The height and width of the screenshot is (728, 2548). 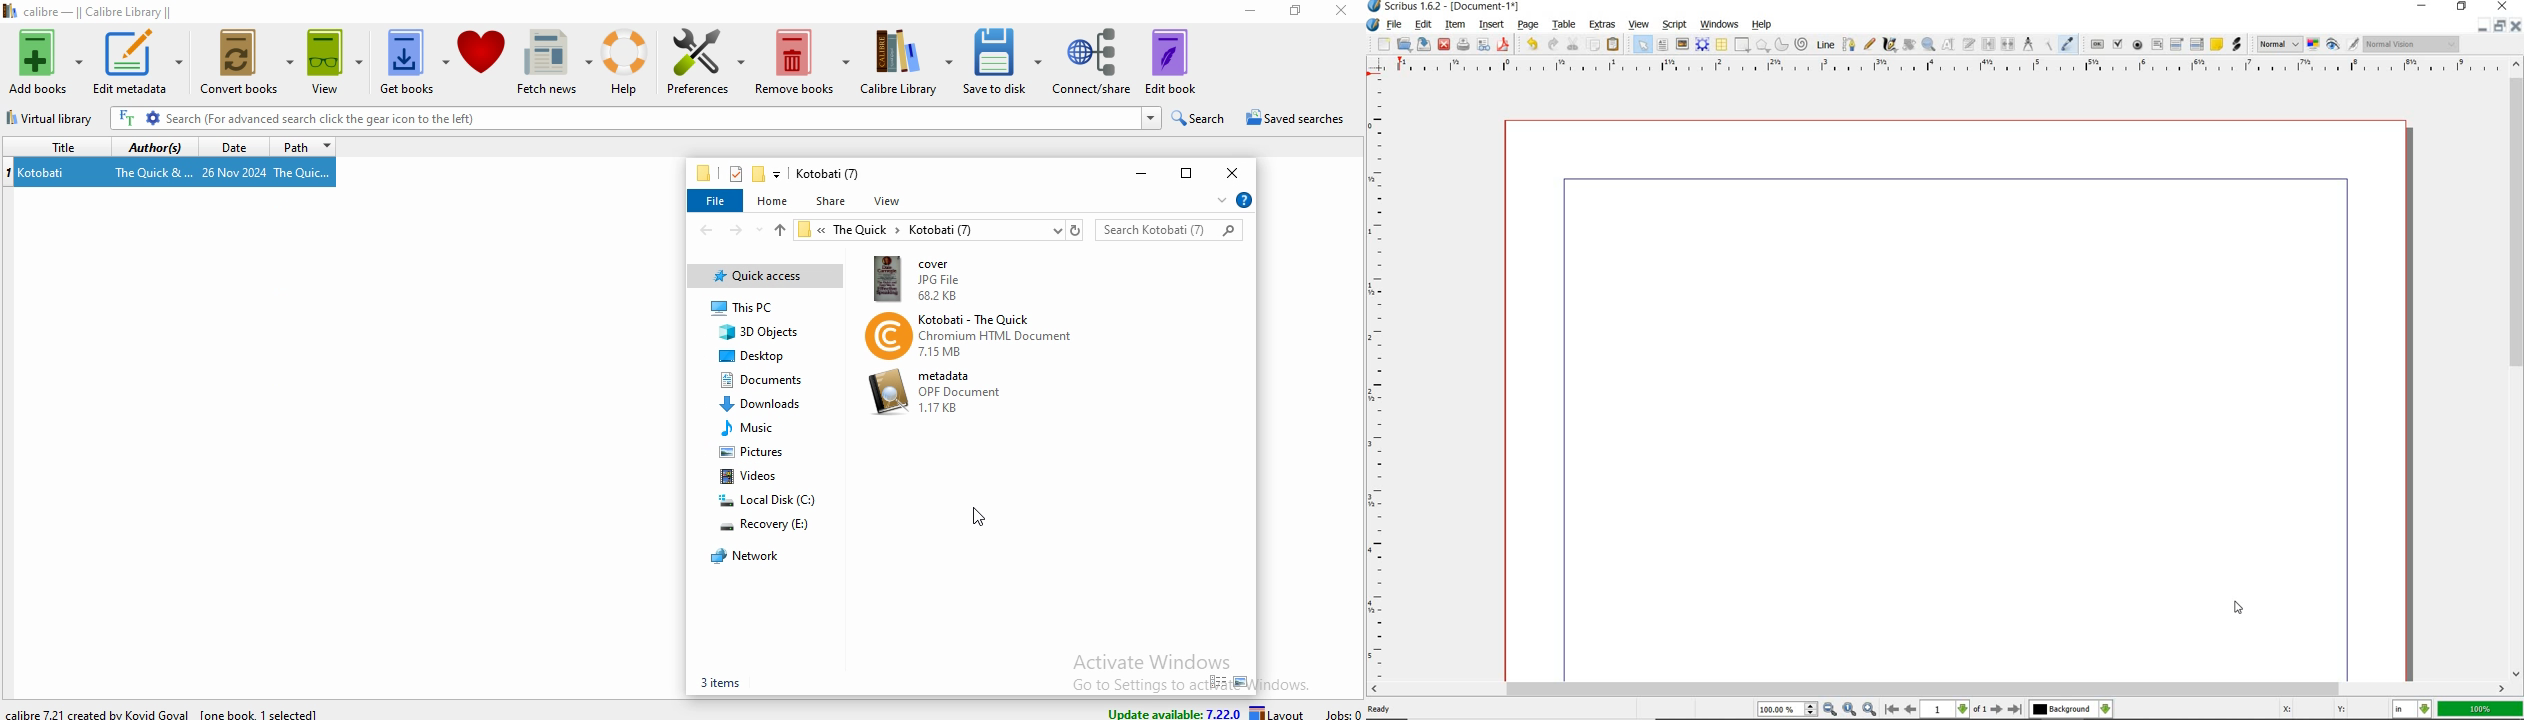 What do you see at coordinates (718, 682) in the screenshot?
I see `3 items` at bounding box center [718, 682].